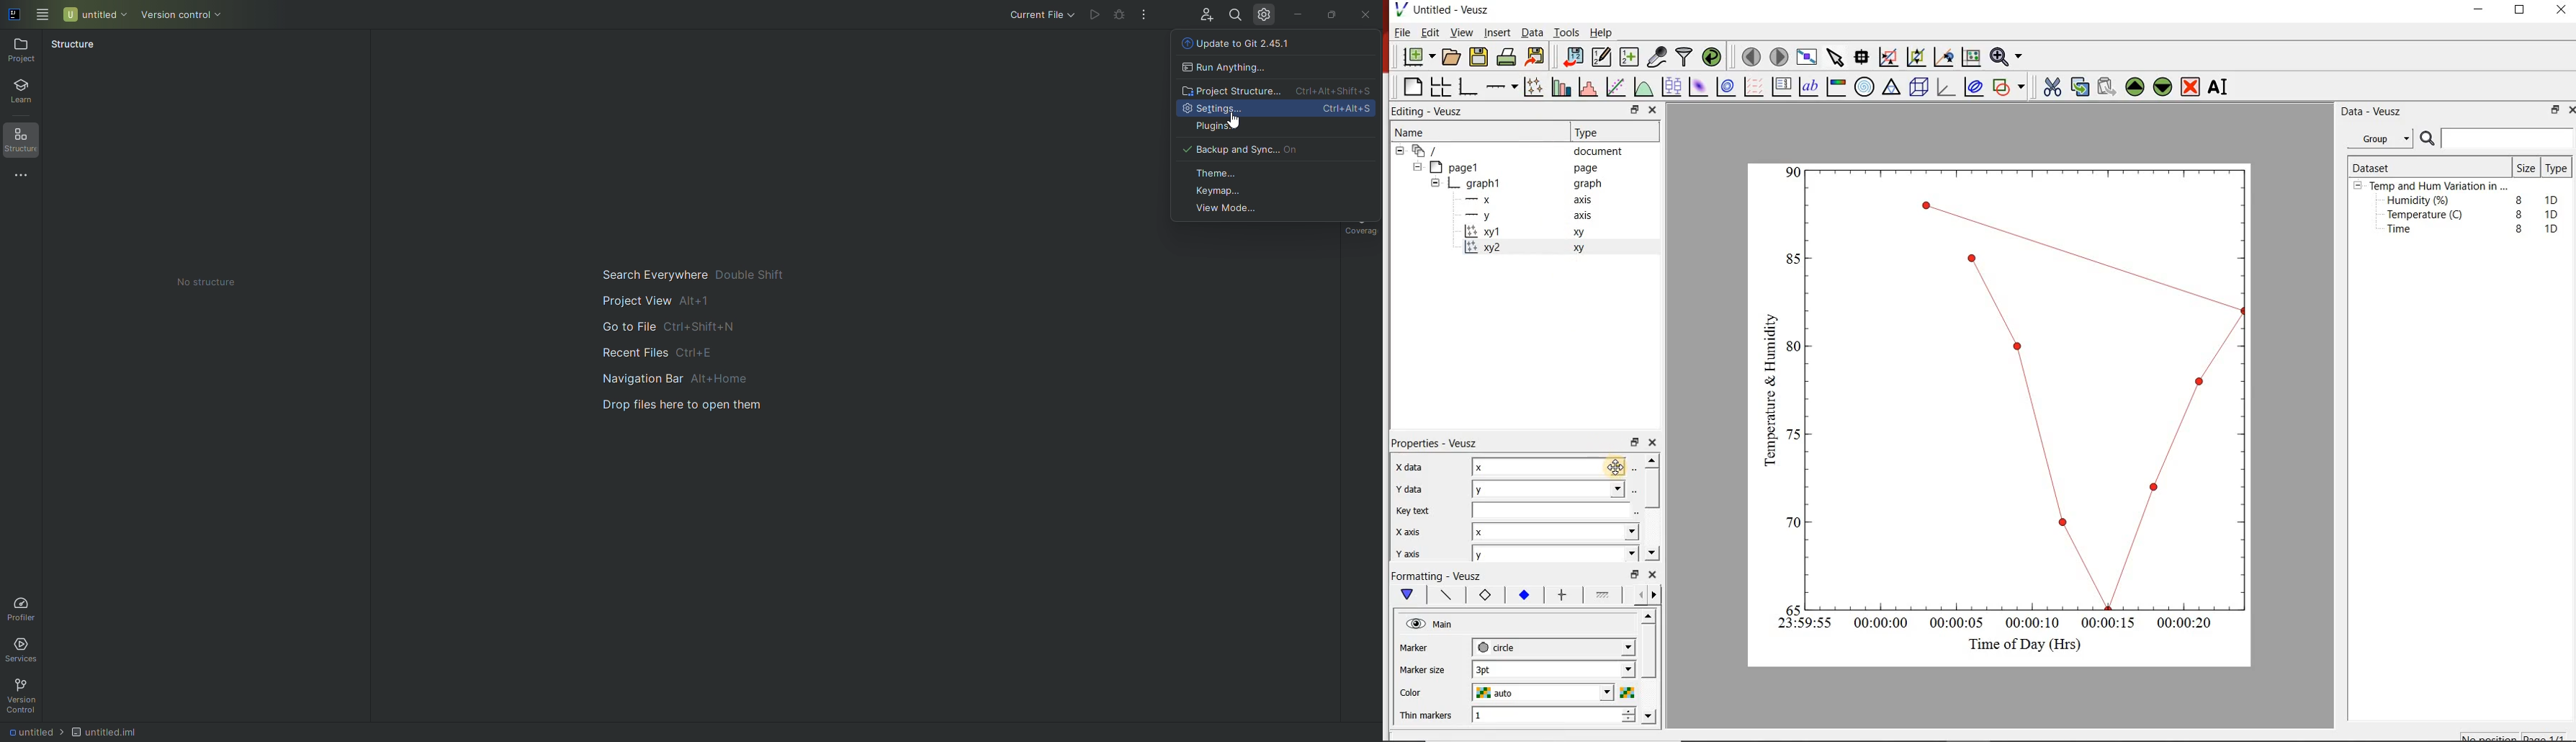 Image resolution: width=2576 pixels, height=756 pixels. Describe the element at coordinates (2109, 621) in the screenshot. I see `00:00:15` at that location.